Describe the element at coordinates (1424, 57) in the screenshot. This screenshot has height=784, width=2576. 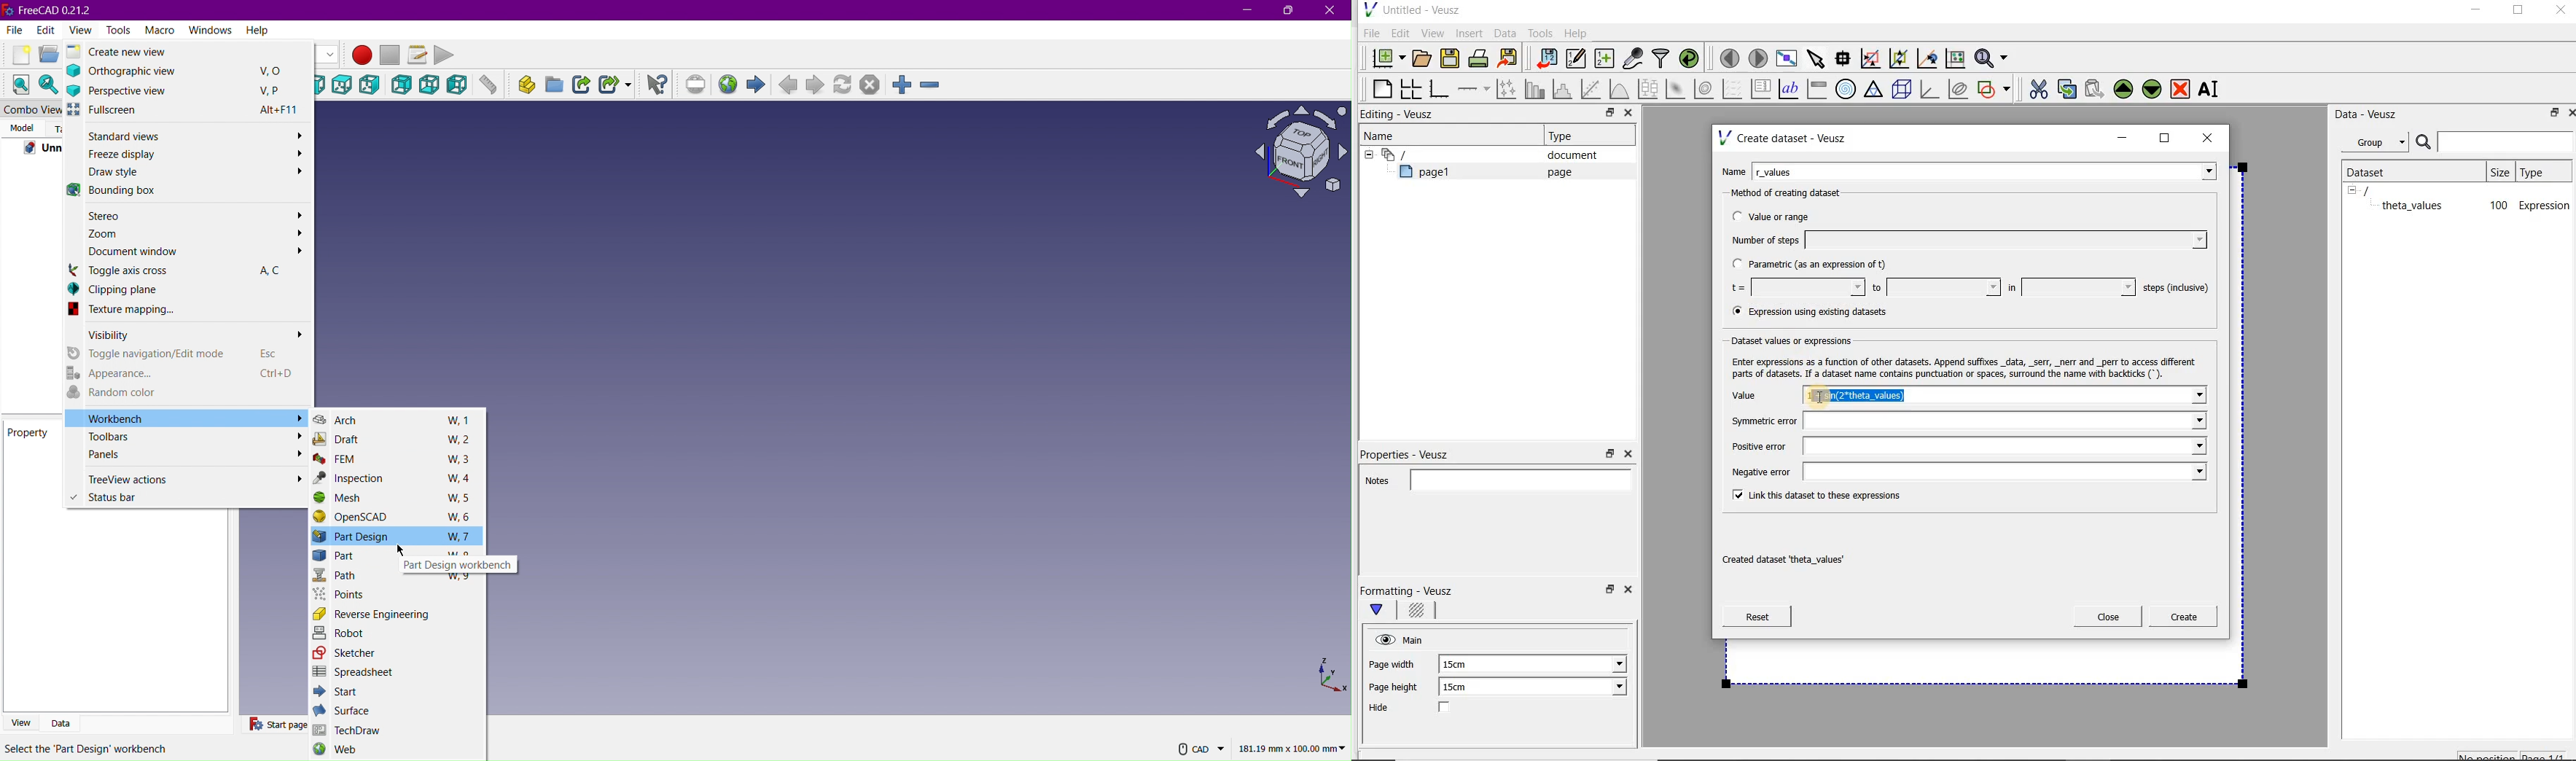
I see `open a document` at that location.